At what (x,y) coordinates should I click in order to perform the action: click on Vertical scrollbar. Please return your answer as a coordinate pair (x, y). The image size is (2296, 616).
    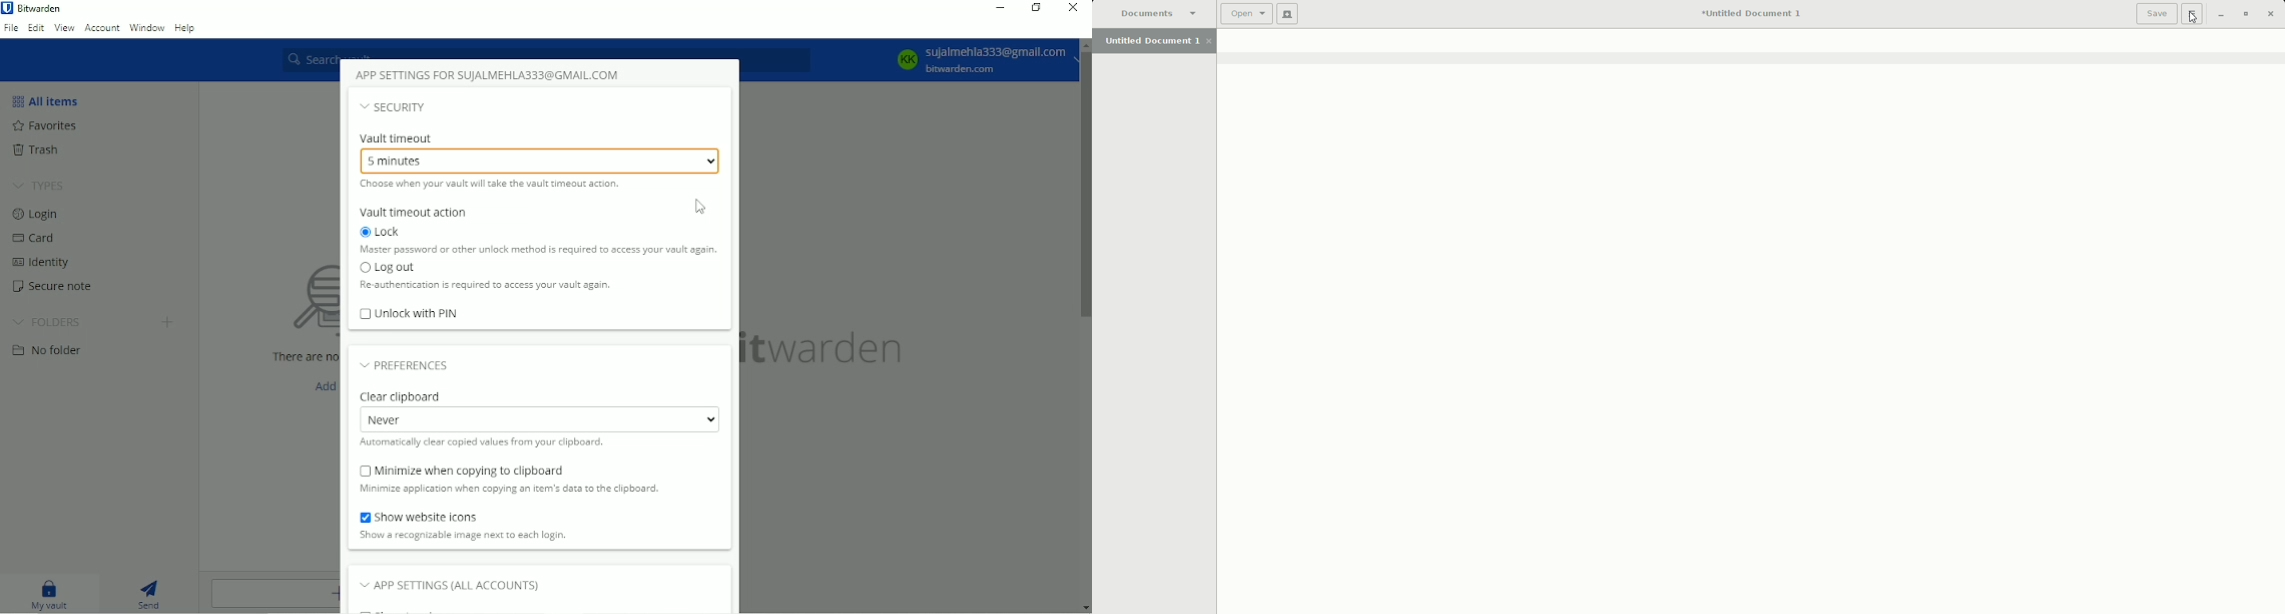
    Looking at the image, I should click on (1085, 185).